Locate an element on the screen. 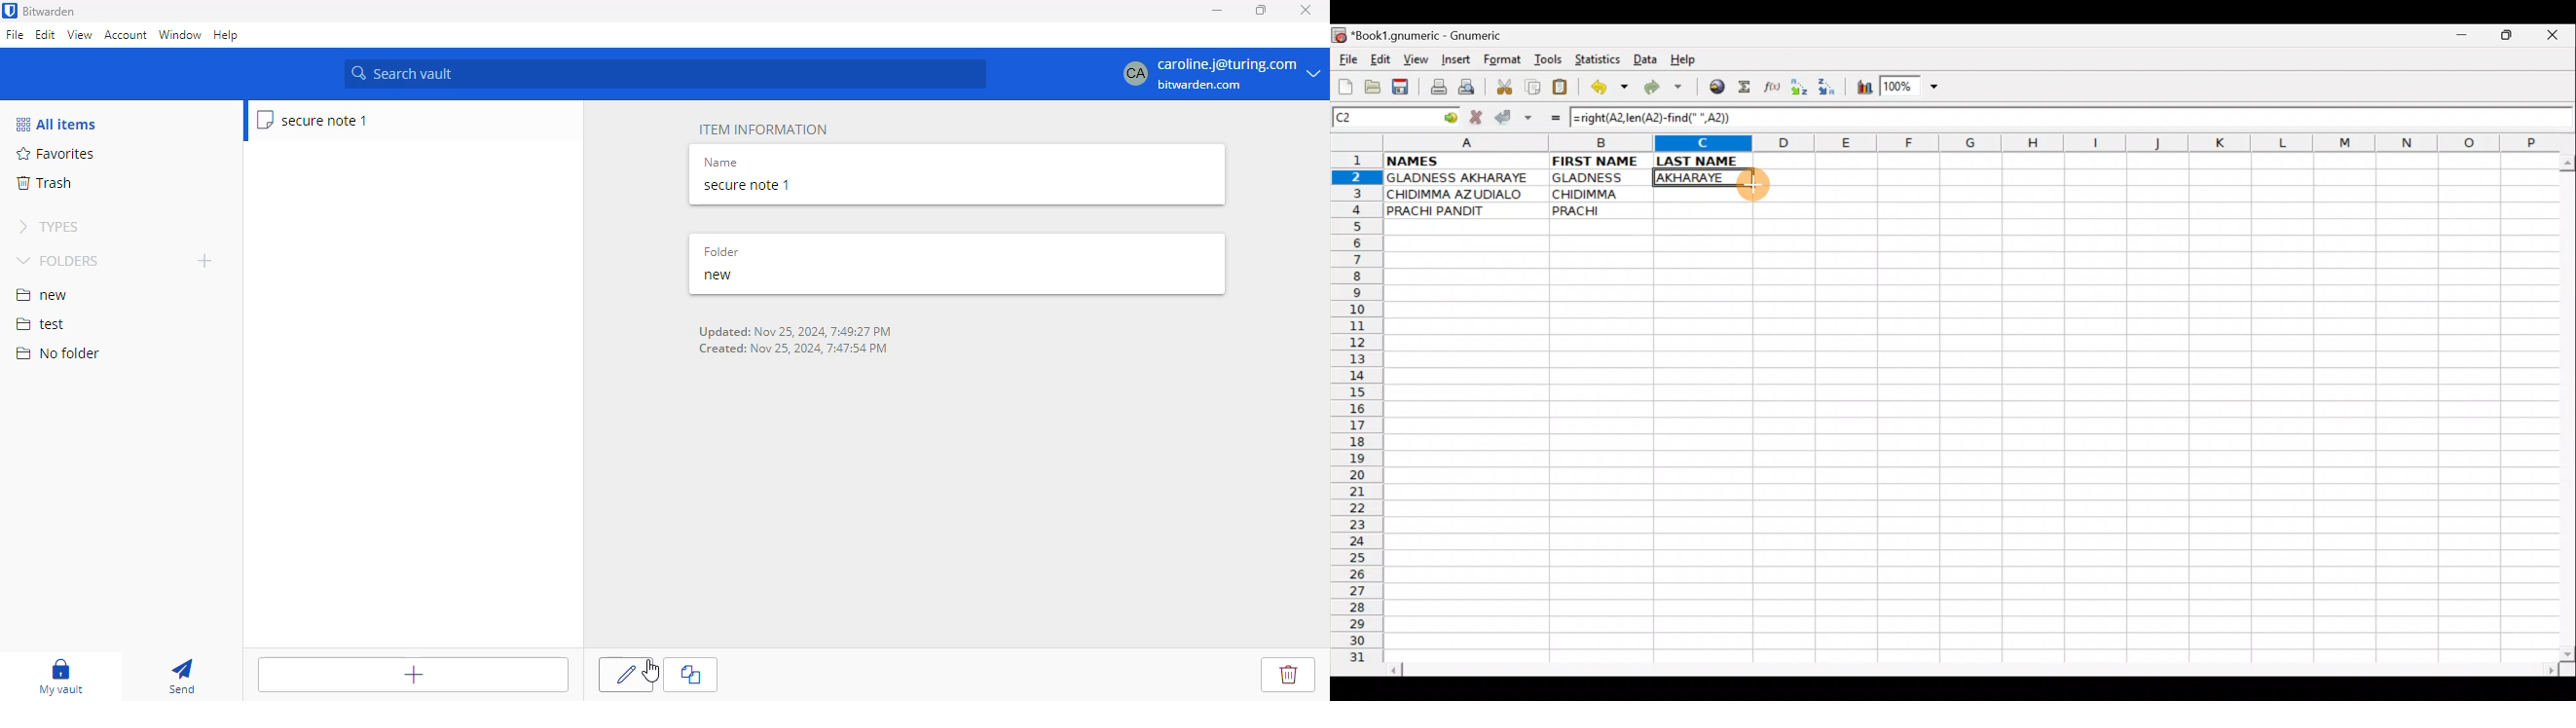  folders is located at coordinates (60, 260).